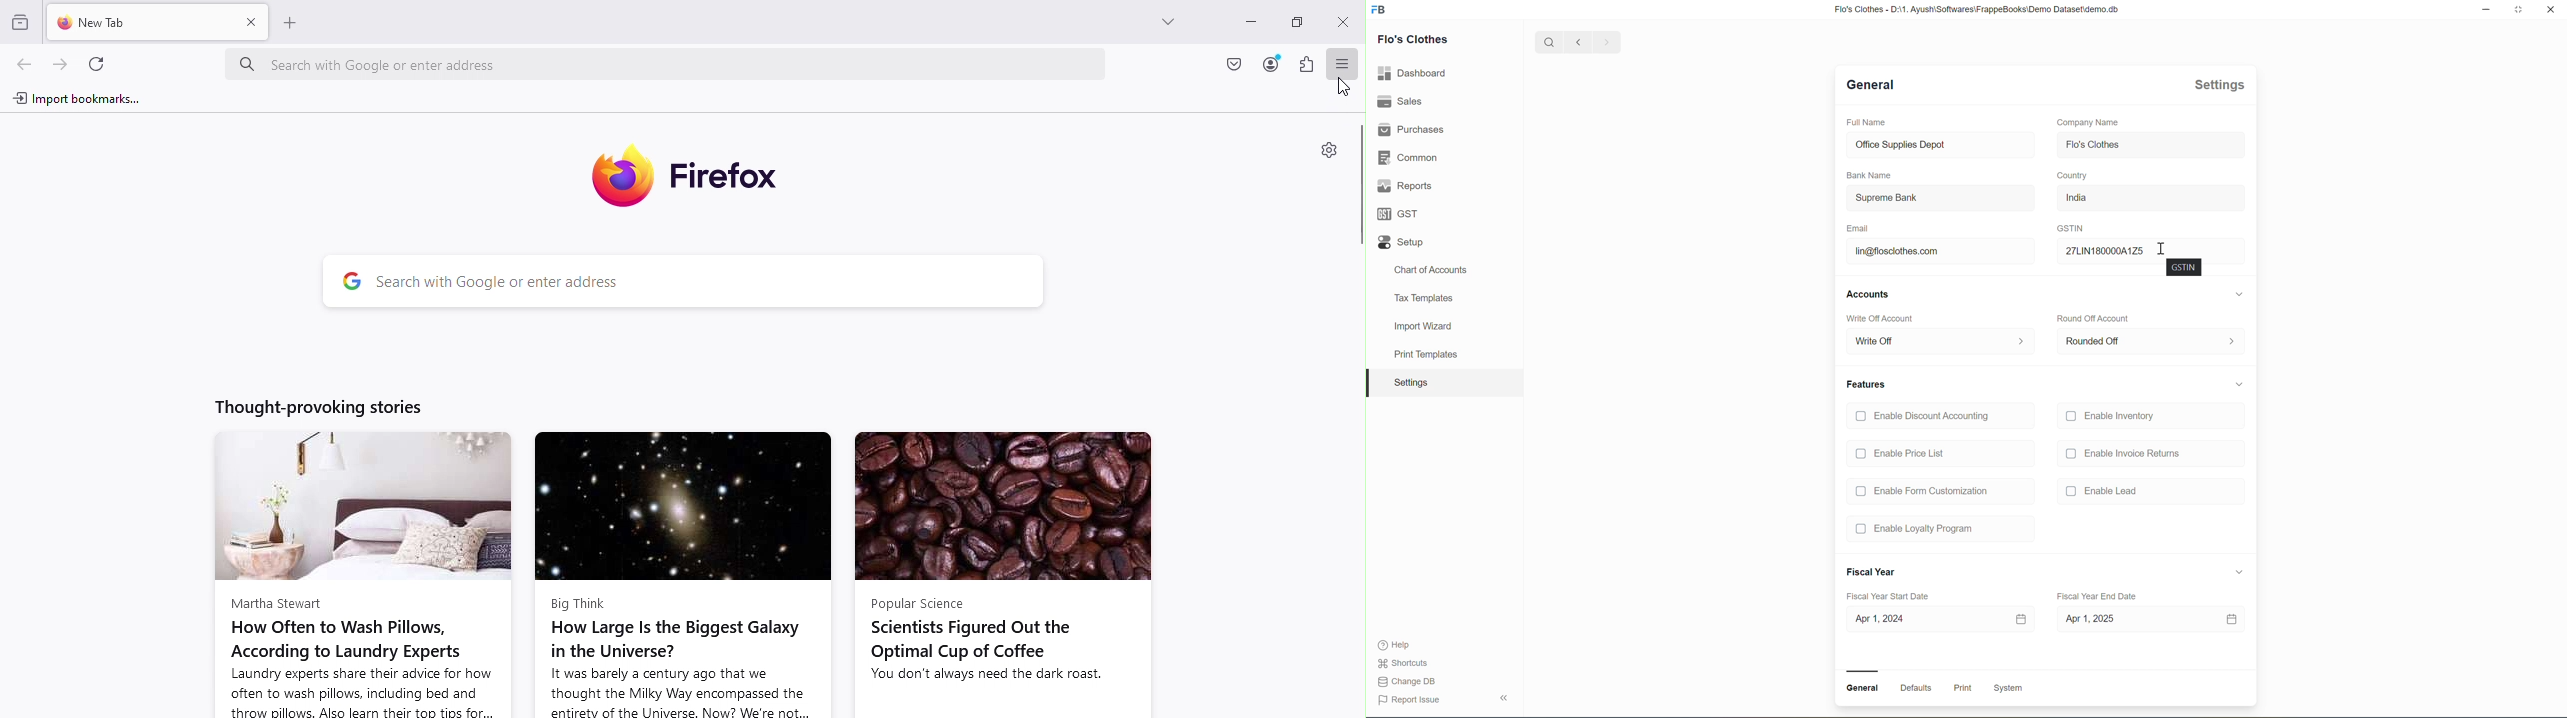  What do you see at coordinates (1924, 619) in the screenshot?
I see `Apr 1, 2024` at bounding box center [1924, 619].